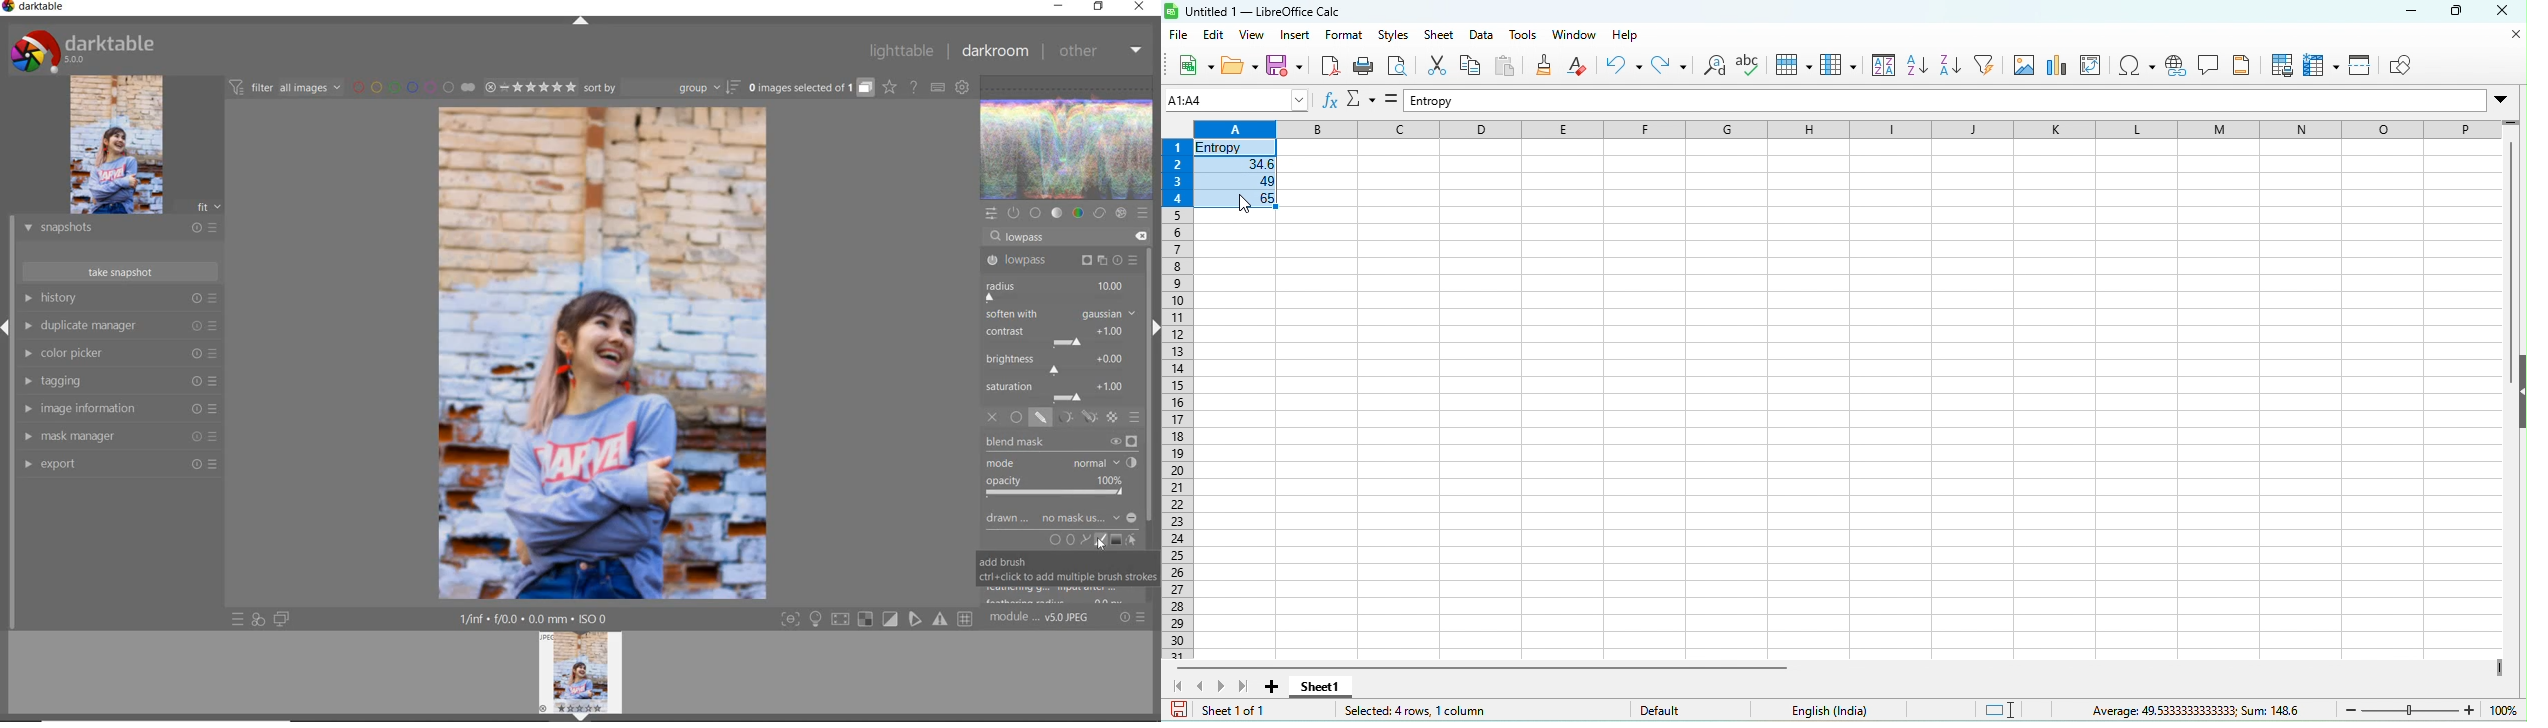 This screenshot has width=2548, height=728. I want to click on sort, so click(1879, 65).